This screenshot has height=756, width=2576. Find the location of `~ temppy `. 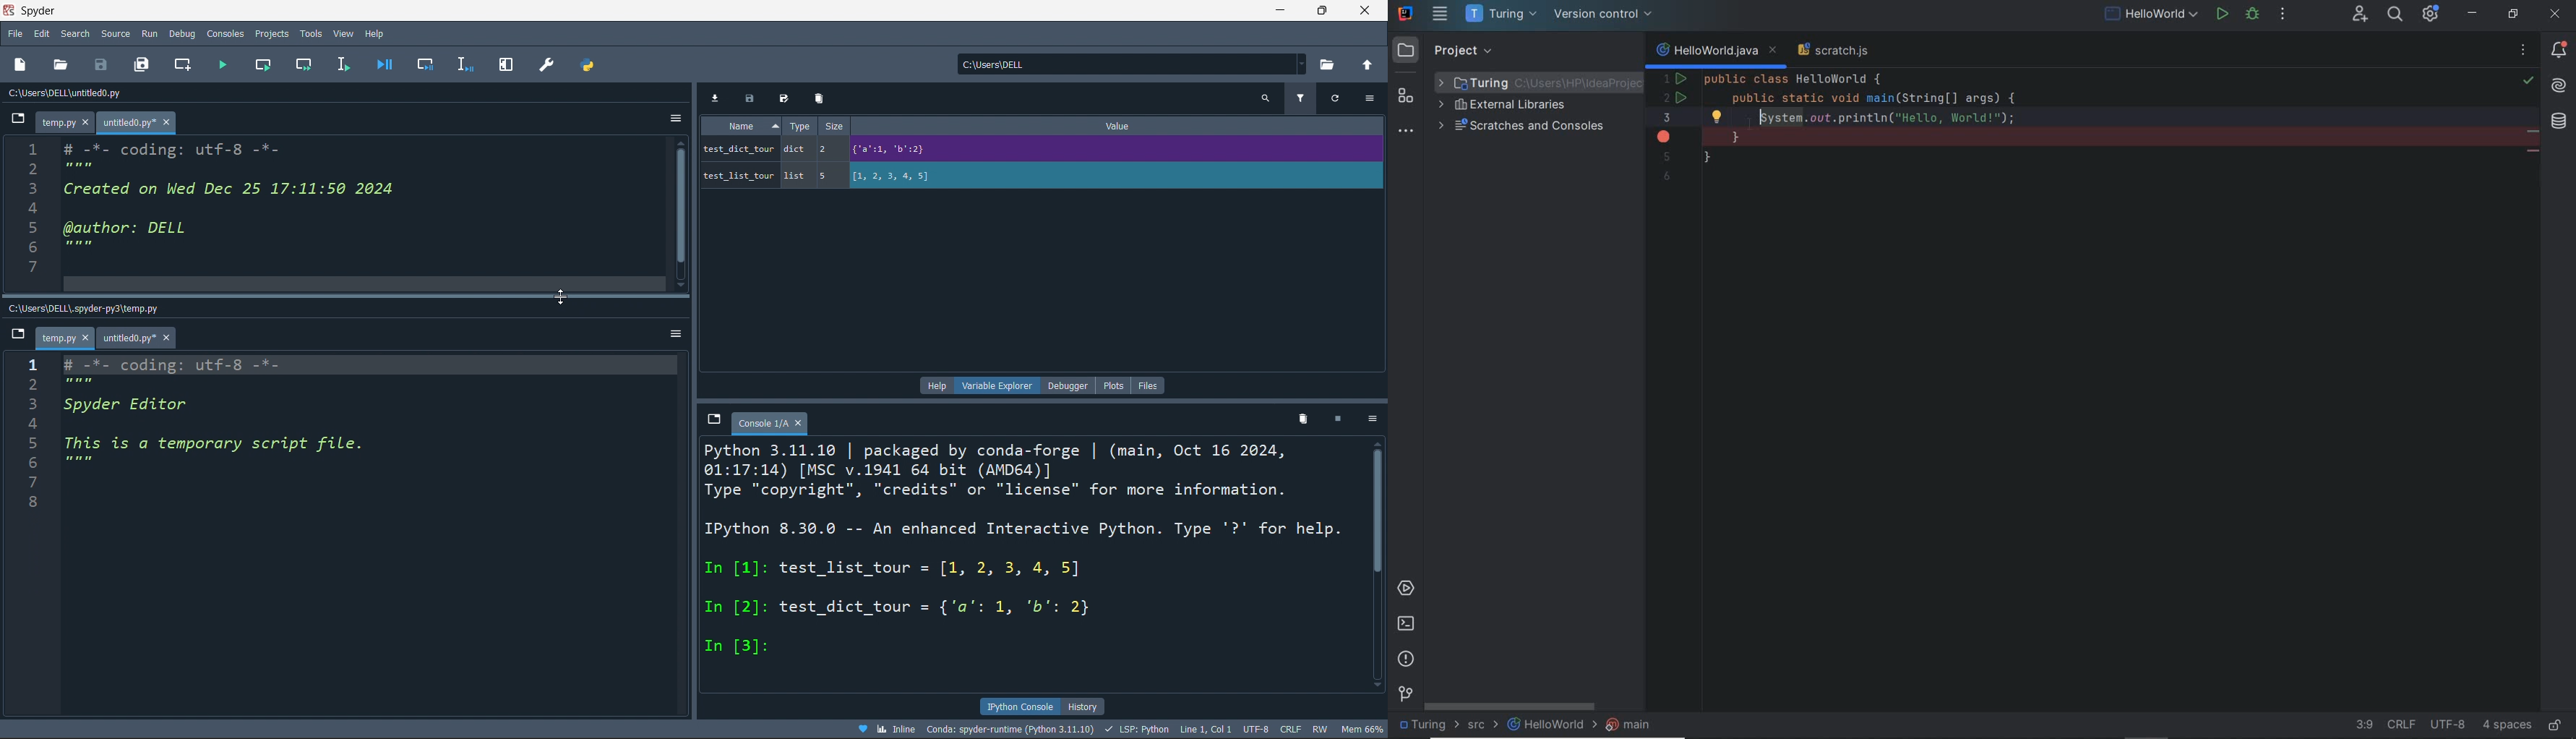

~ temppy  is located at coordinates (63, 338).